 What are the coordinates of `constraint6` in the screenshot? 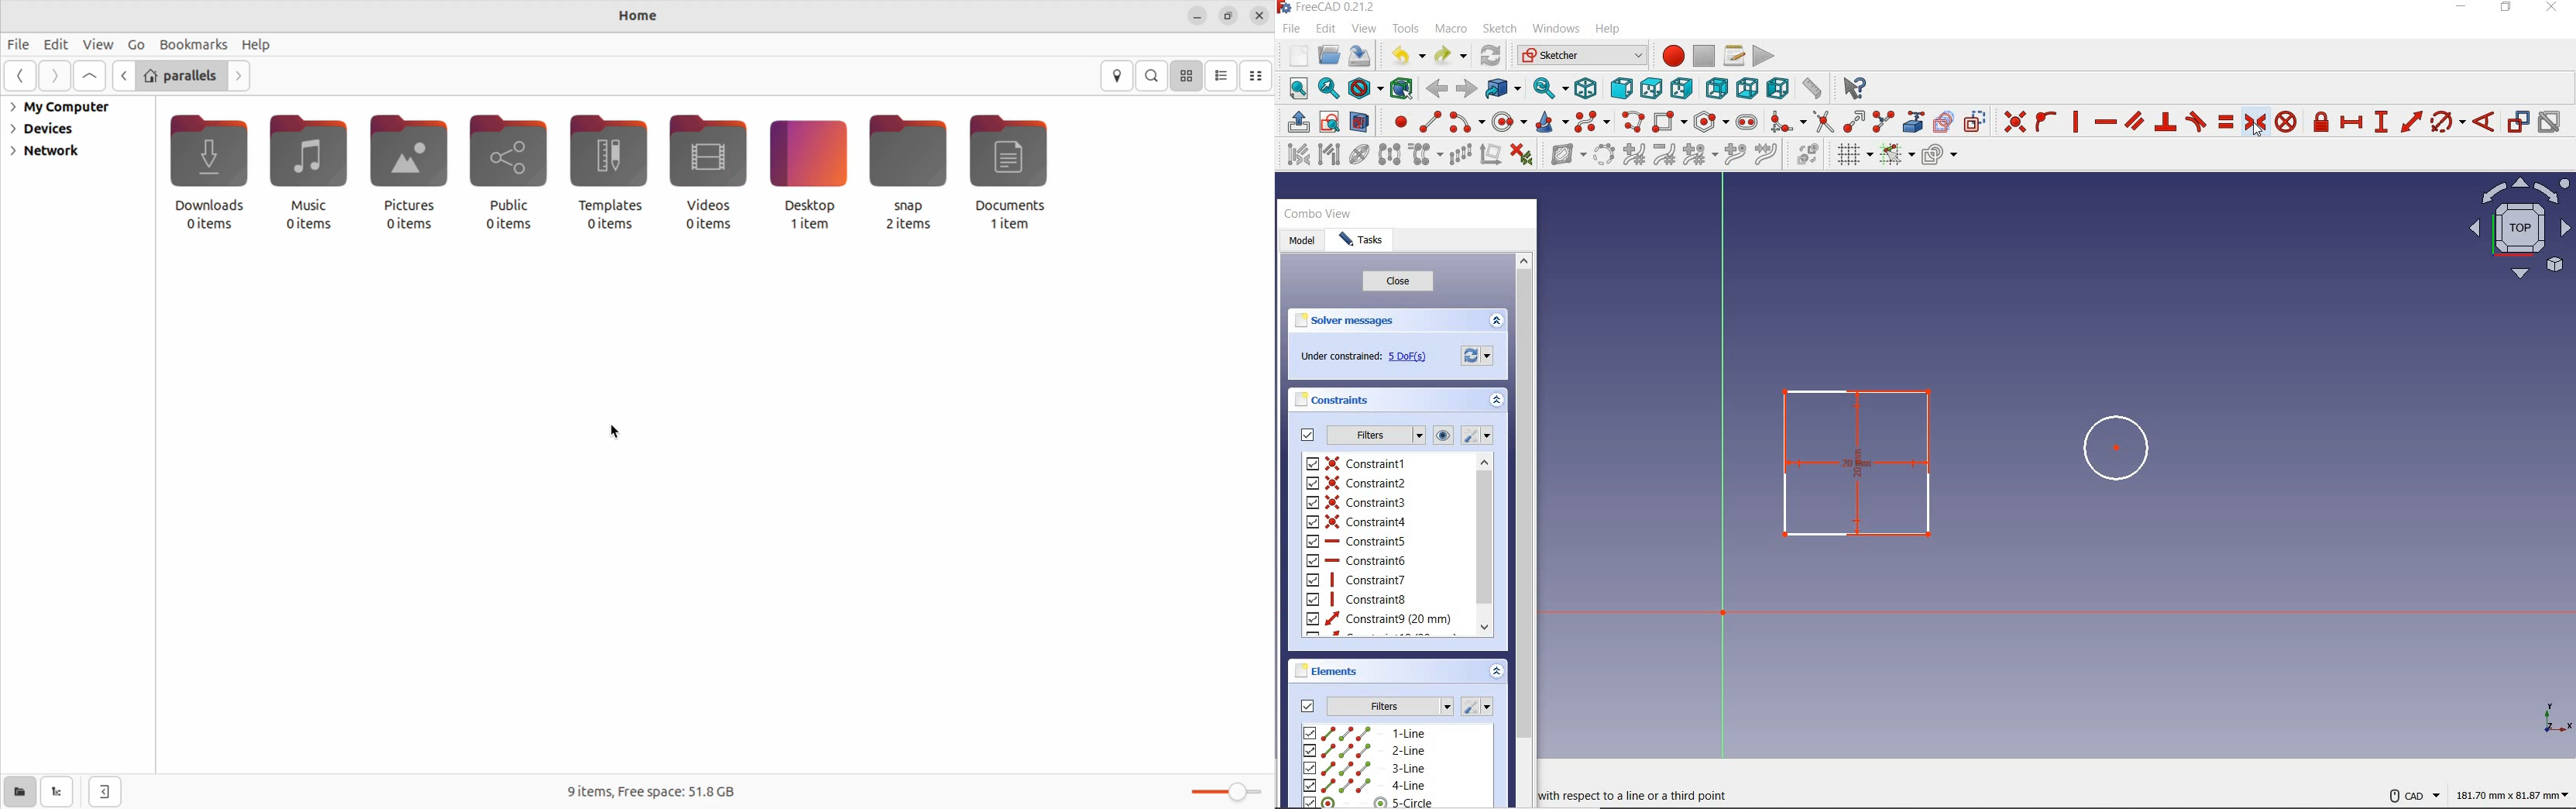 It's located at (1356, 560).